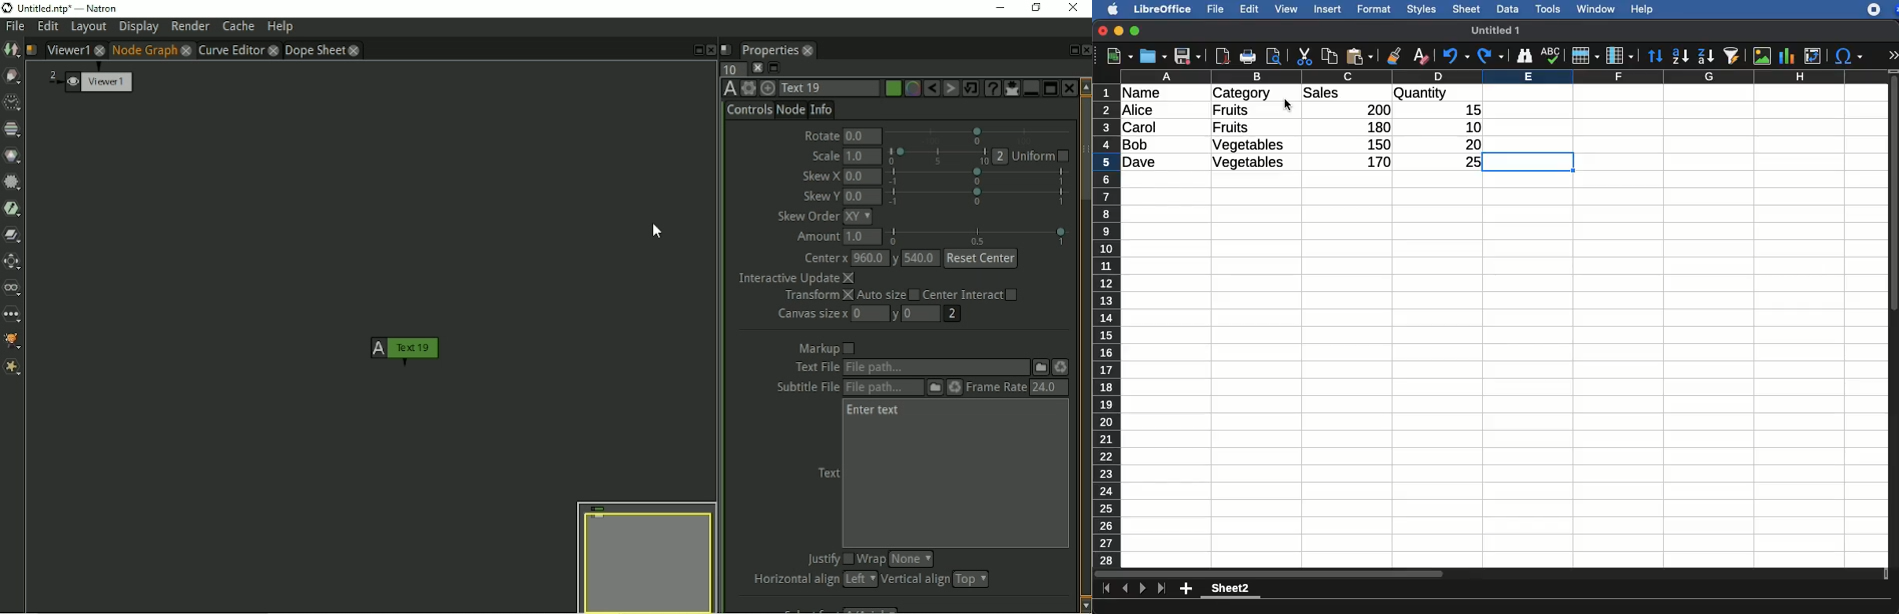 This screenshot has width=1904, height=616. I want to click on extensions, so click(1883, 9).